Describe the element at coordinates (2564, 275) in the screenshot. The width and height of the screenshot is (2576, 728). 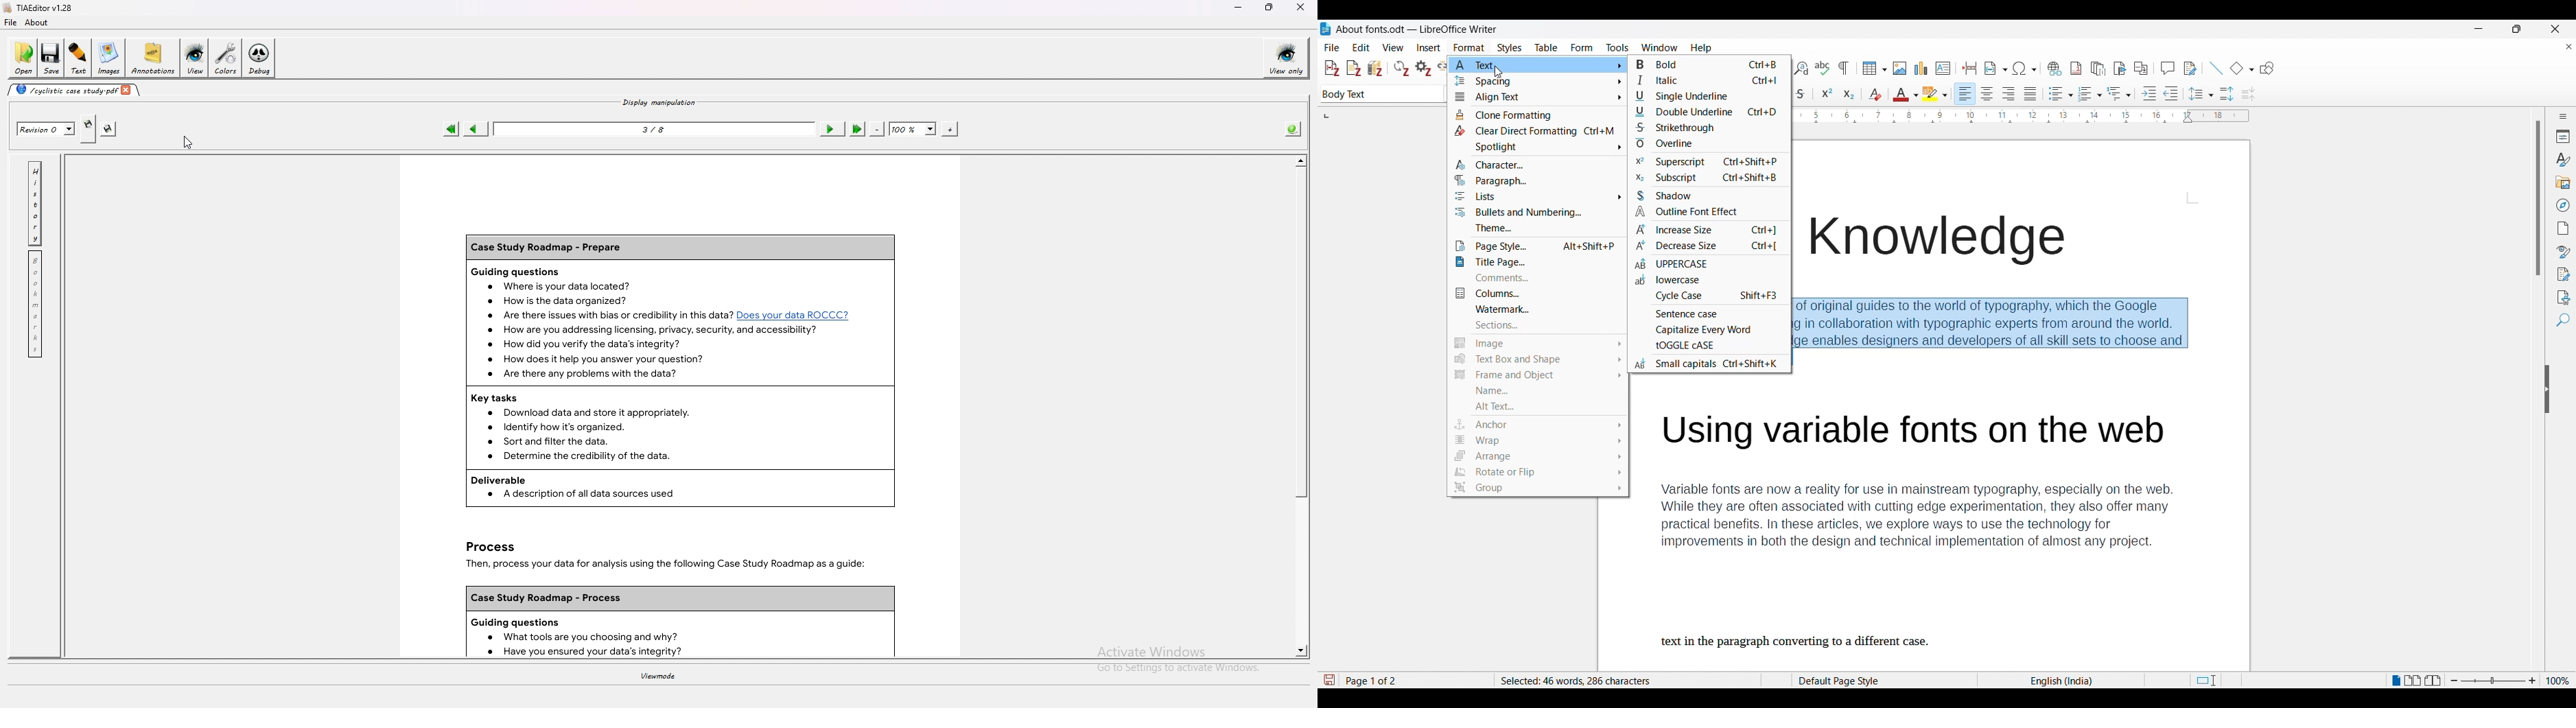
I see `Manage changes` at that location.